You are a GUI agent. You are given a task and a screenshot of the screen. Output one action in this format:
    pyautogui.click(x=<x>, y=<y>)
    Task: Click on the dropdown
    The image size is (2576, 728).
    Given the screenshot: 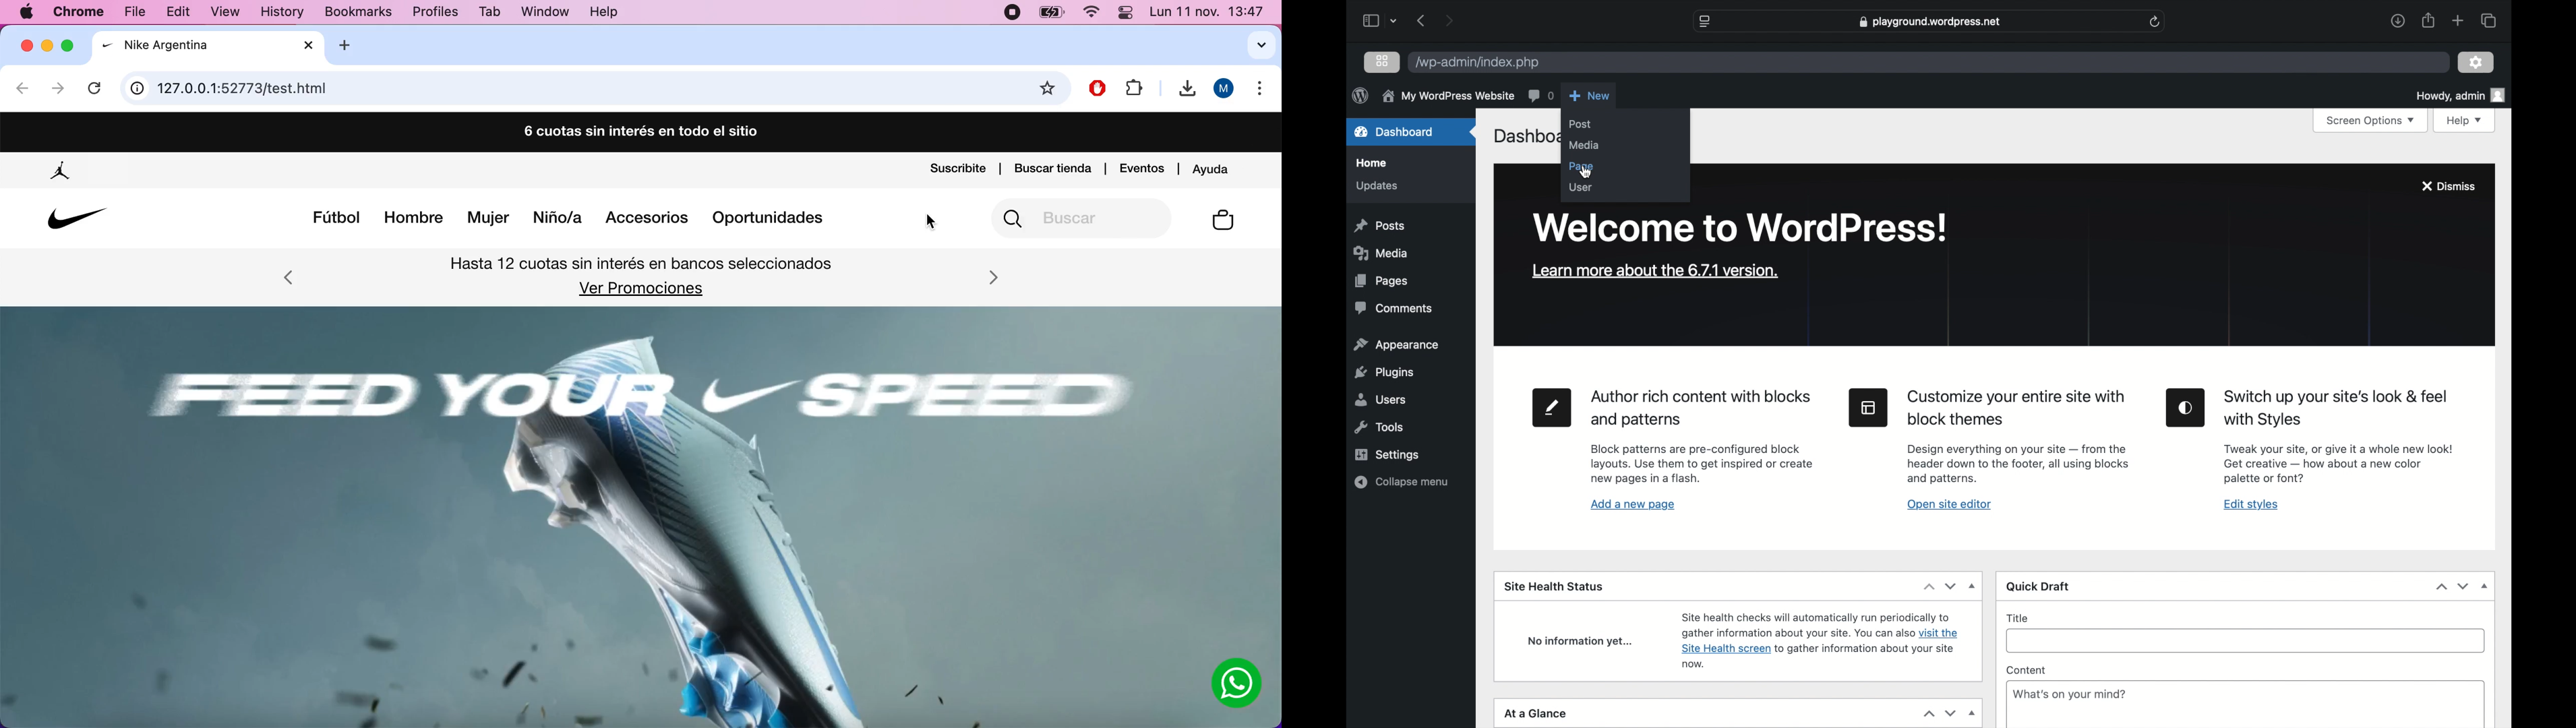 What is the action you would take?
    pyautogui.click(x=2484, y=586)
    